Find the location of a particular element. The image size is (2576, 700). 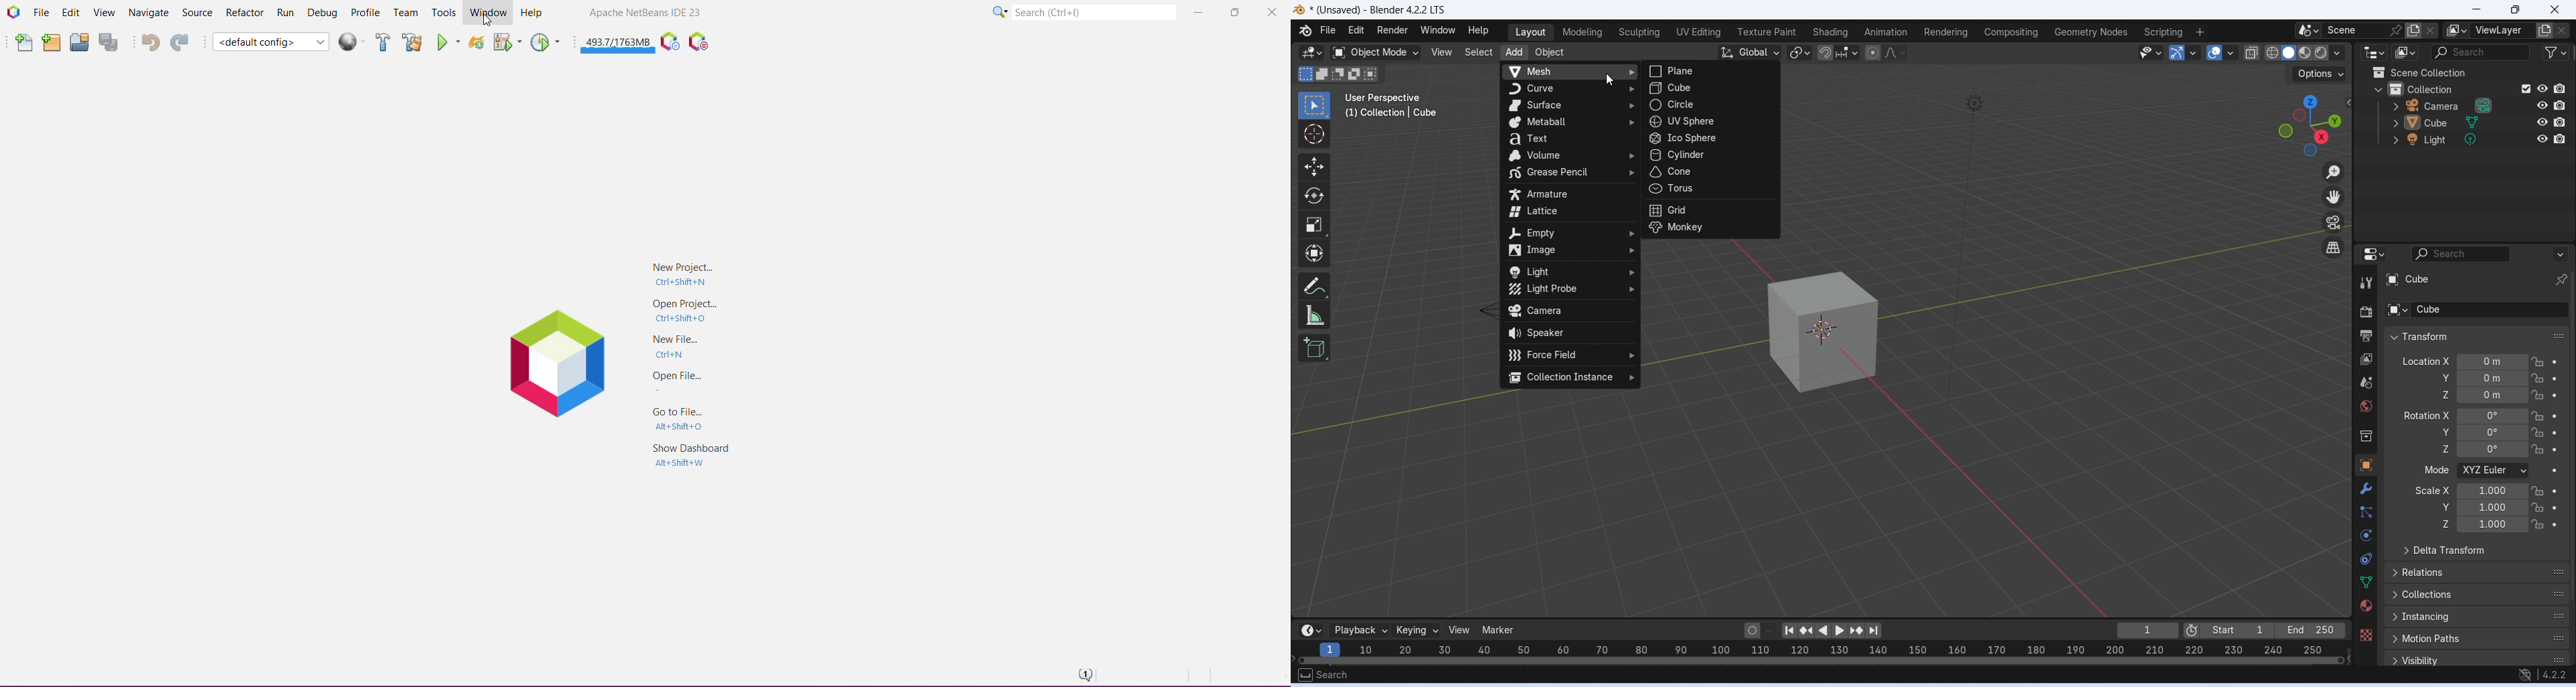

disable in renders is located at coordinates (2560, 122).